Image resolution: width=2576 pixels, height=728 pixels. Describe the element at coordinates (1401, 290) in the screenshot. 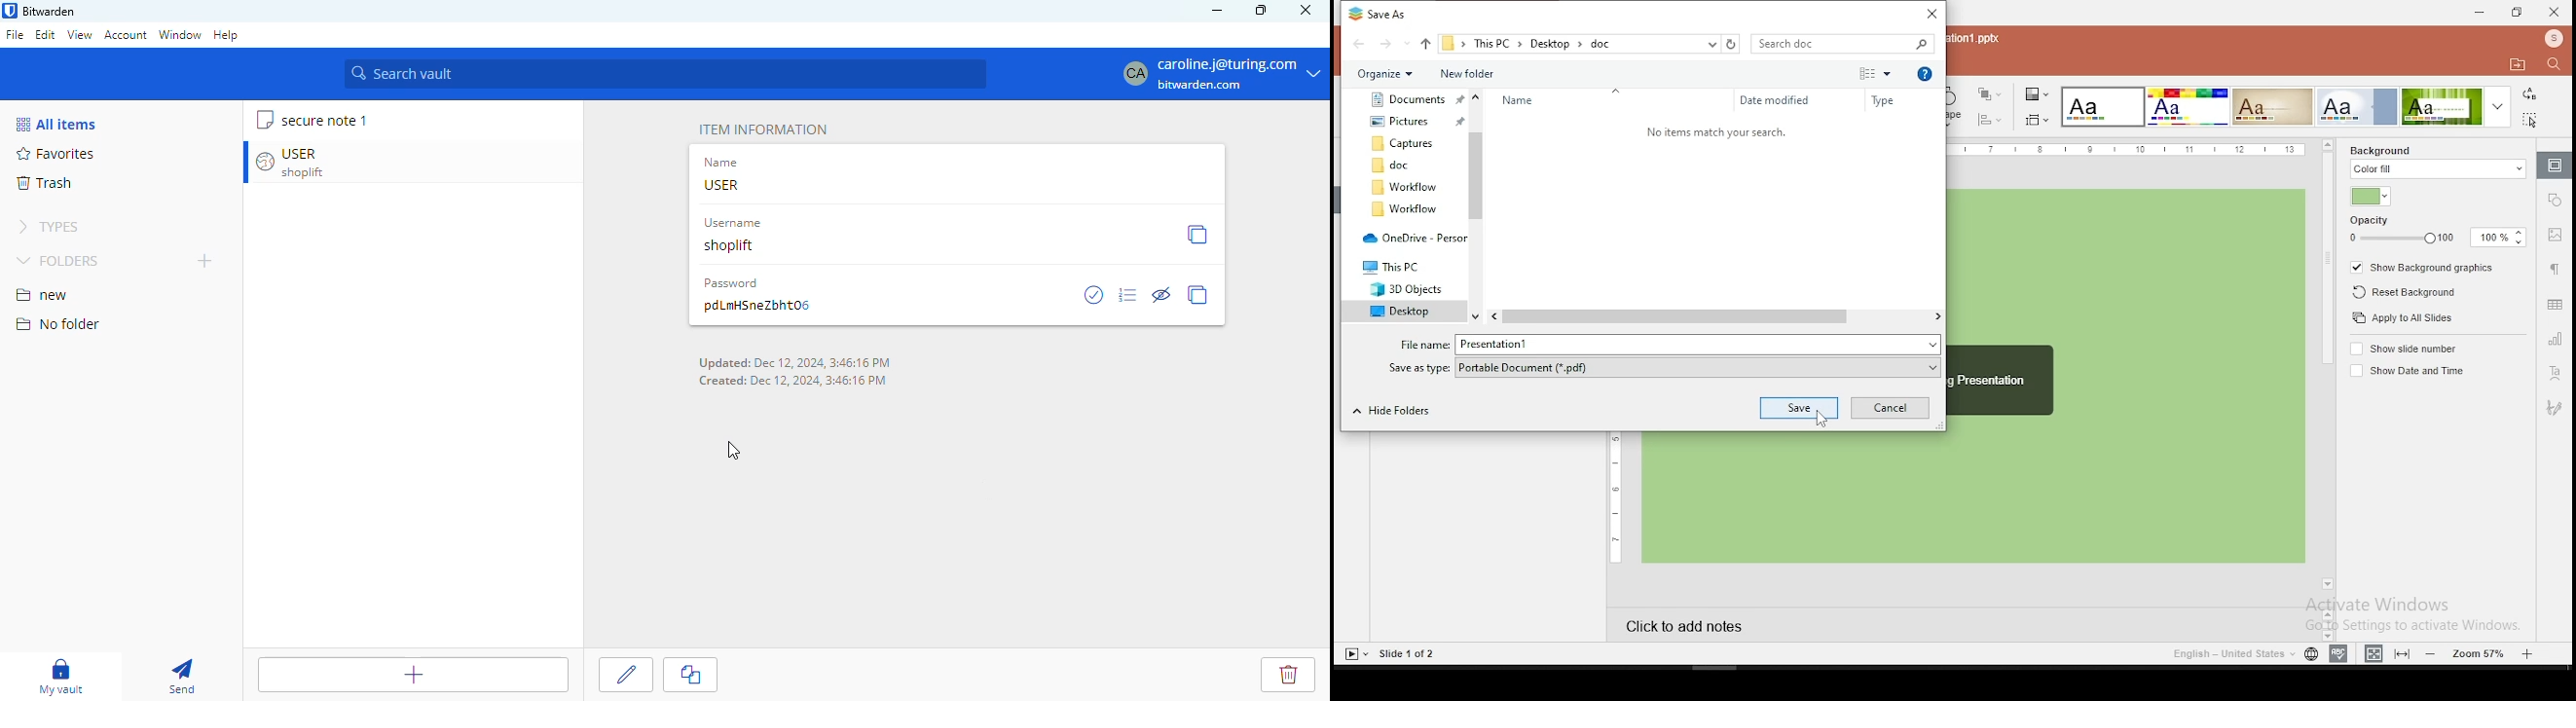

I see `3D Objects` at that location.